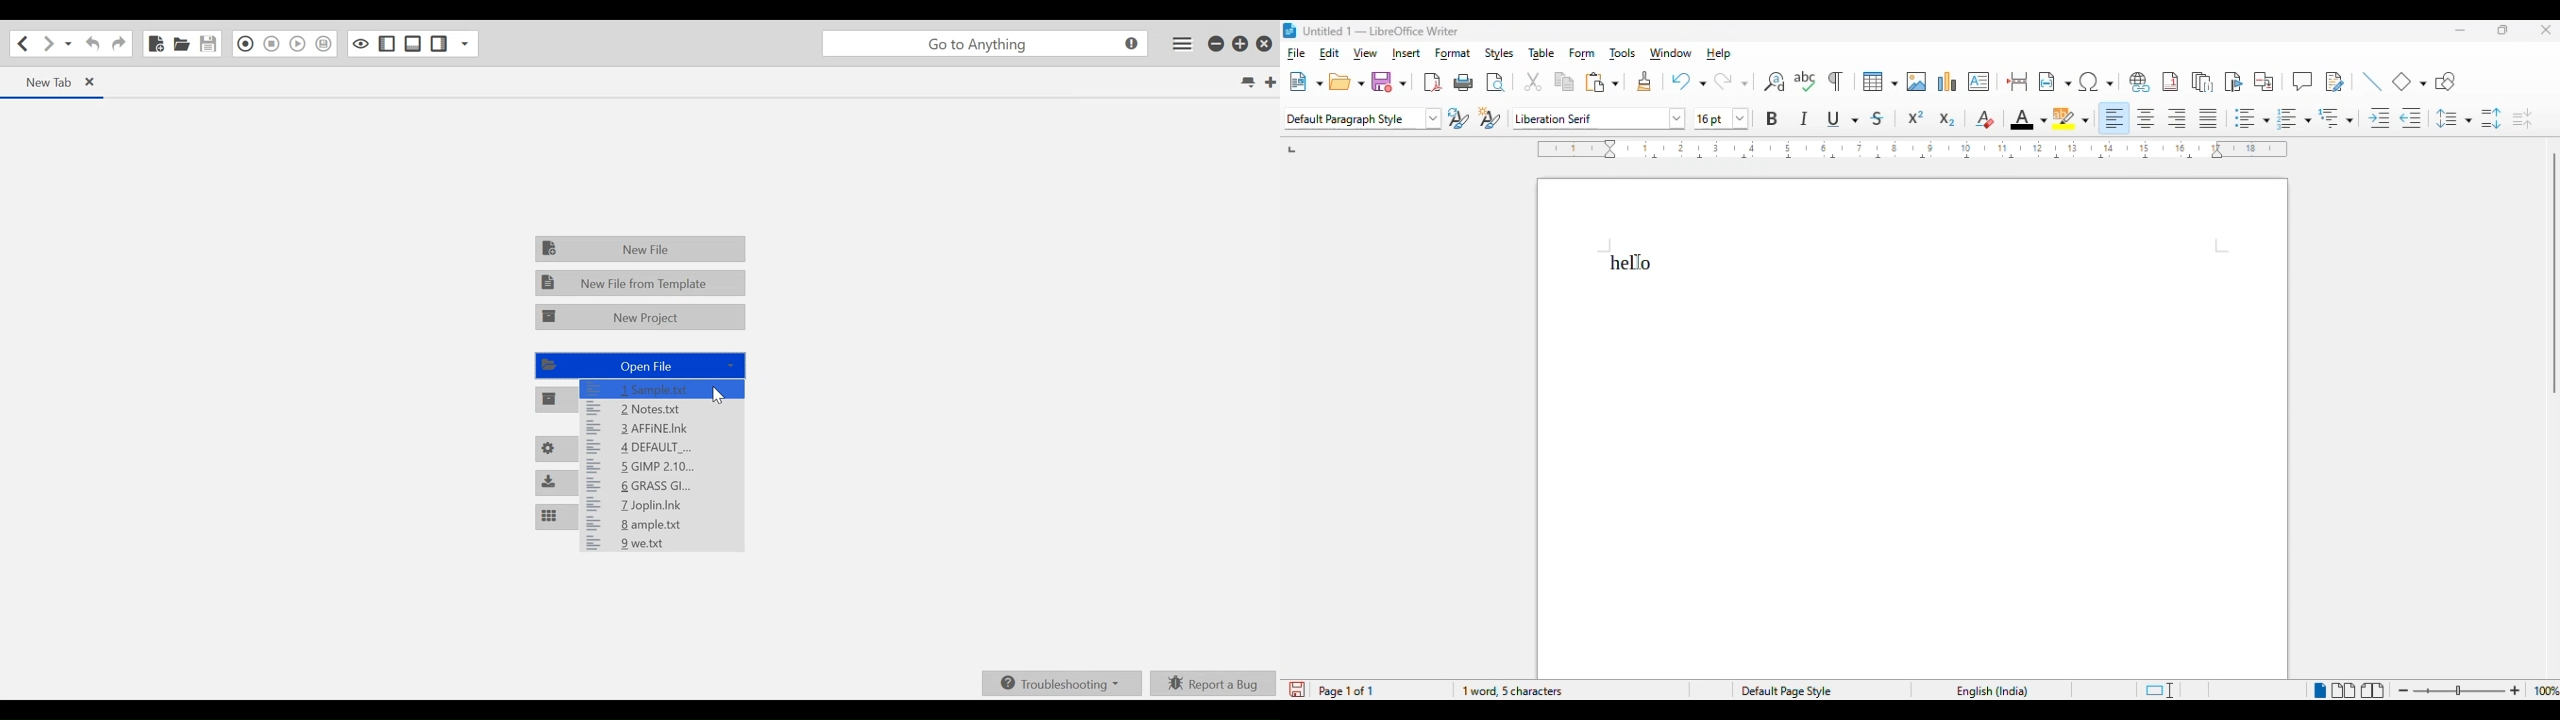 The height and width of the screenshot is (728, 2576). I want to click on Show/Hide bottom Pane, so click(413, 43).